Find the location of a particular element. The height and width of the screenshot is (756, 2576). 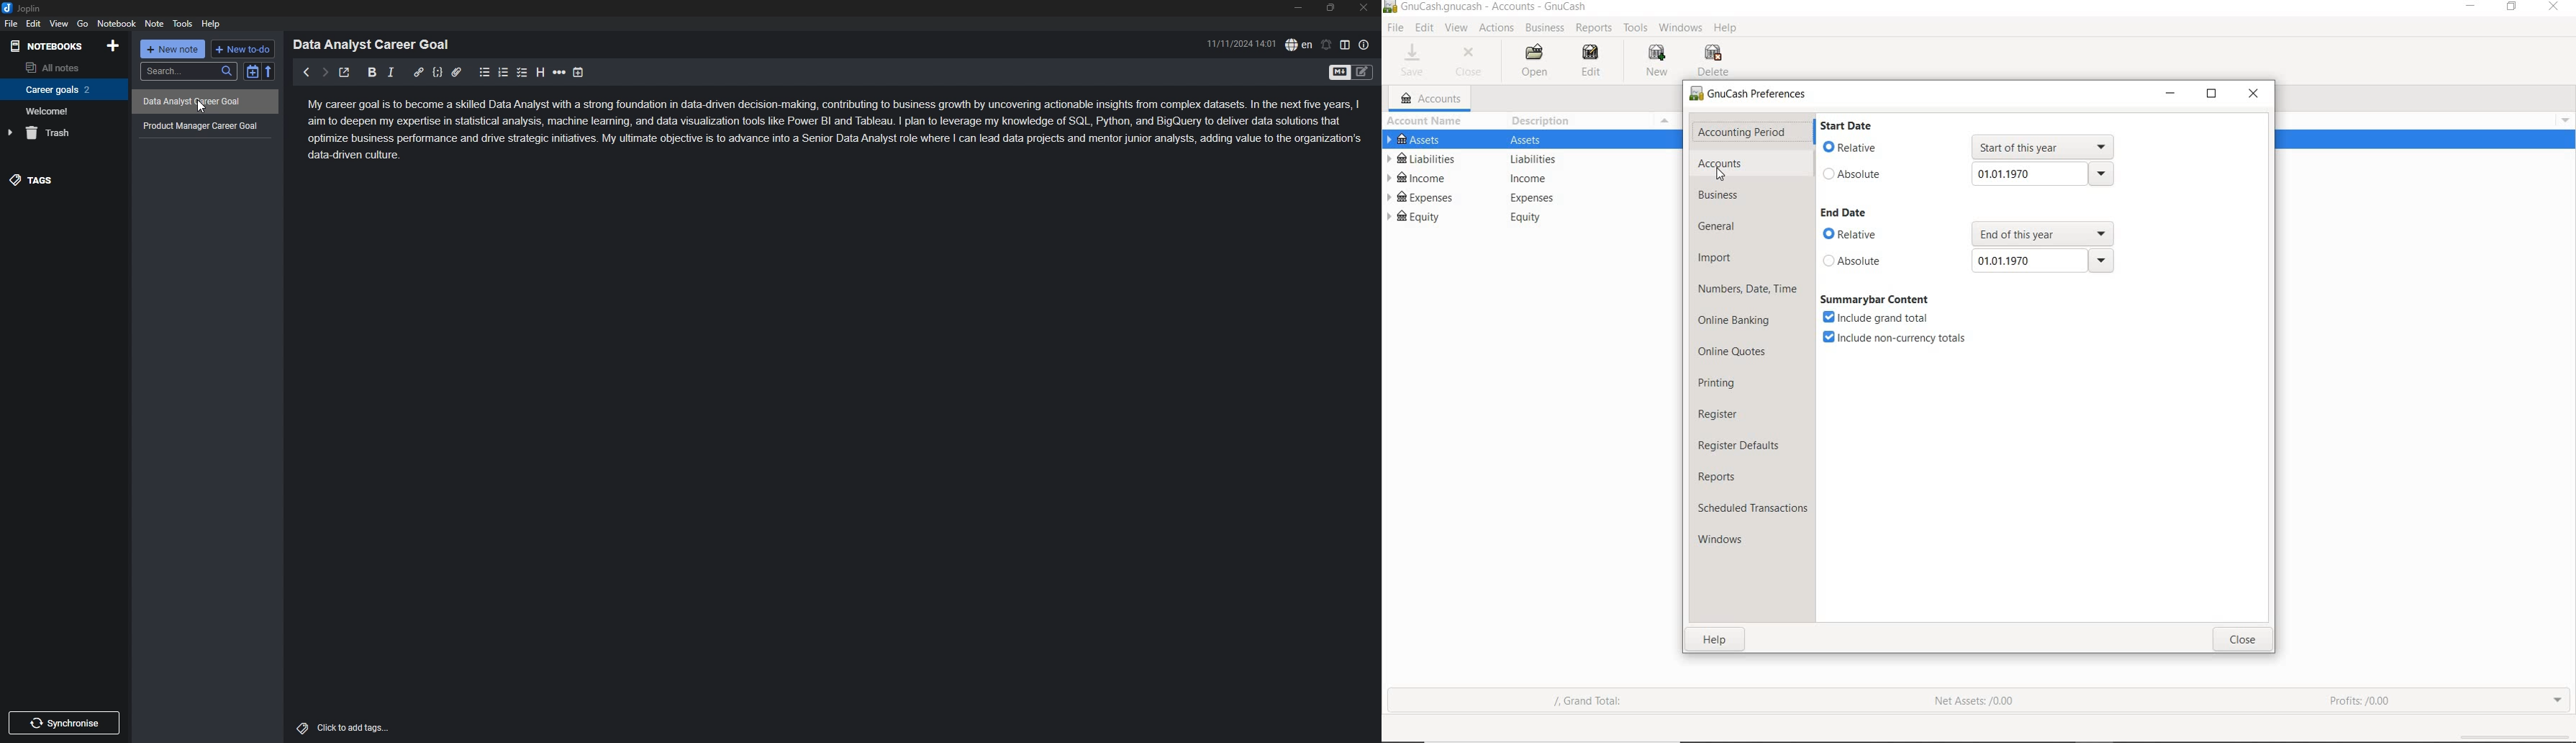

trash is located at coordinates (62, 132).